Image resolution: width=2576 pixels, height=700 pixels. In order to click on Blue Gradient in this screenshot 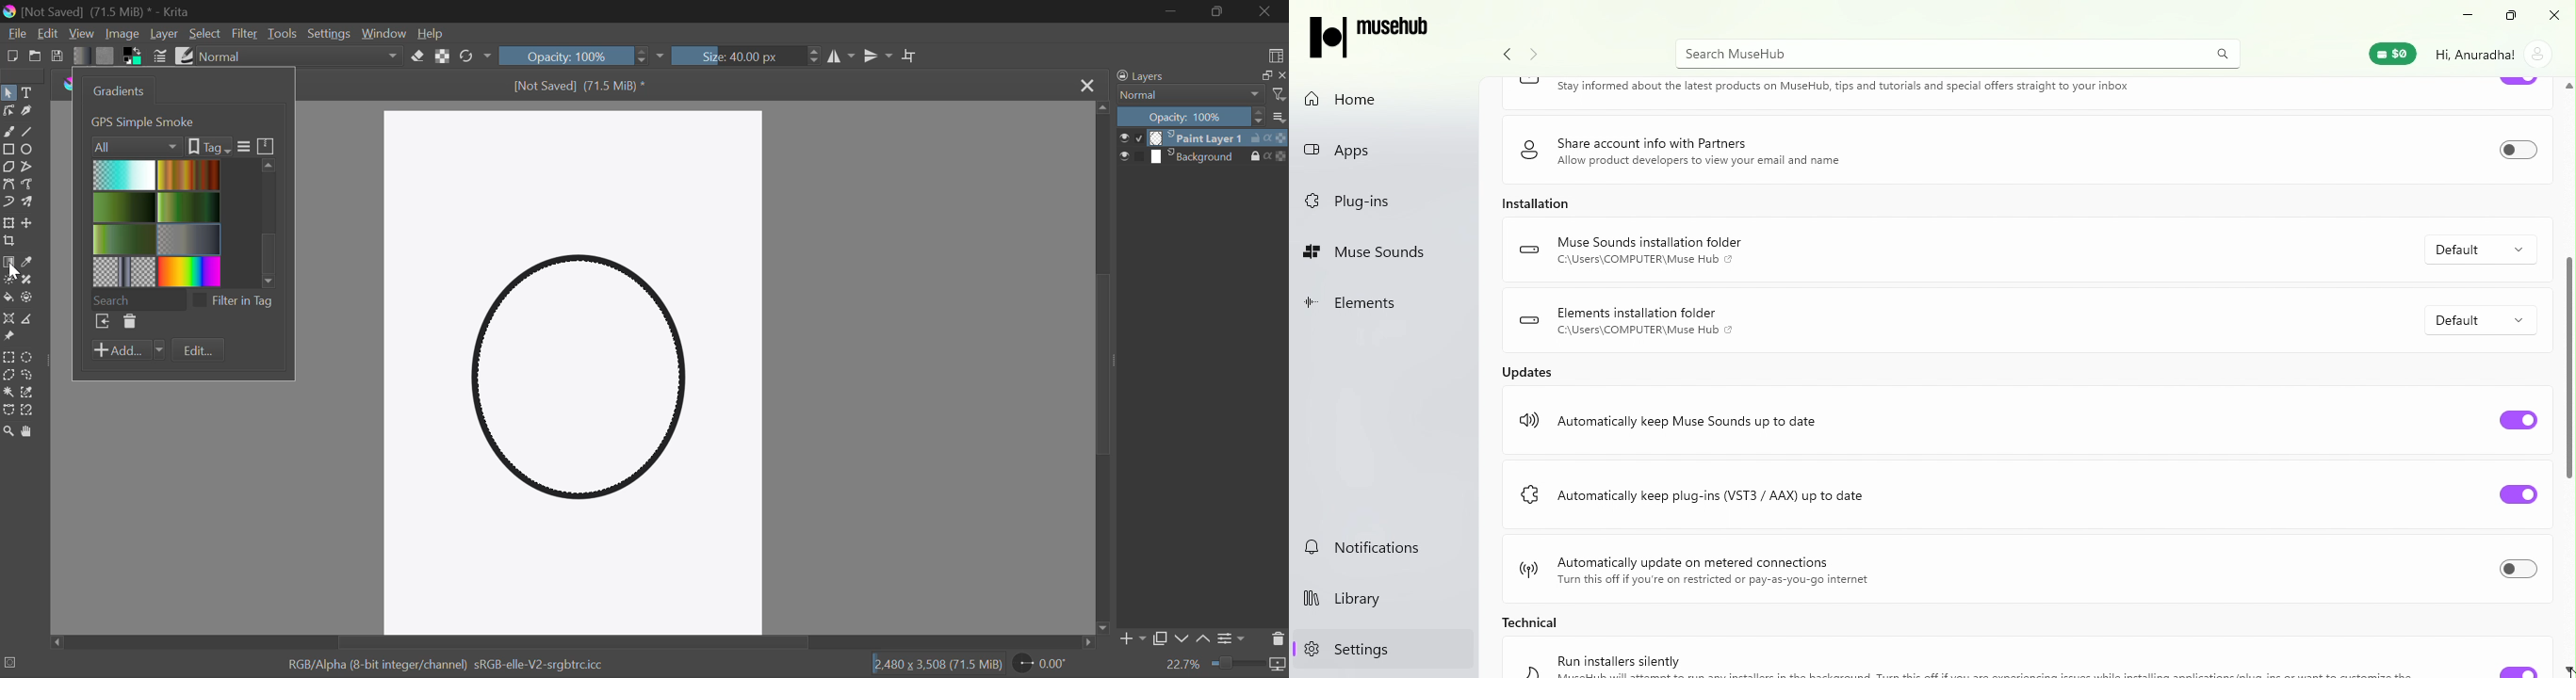, I will do `click(124, 176)`.